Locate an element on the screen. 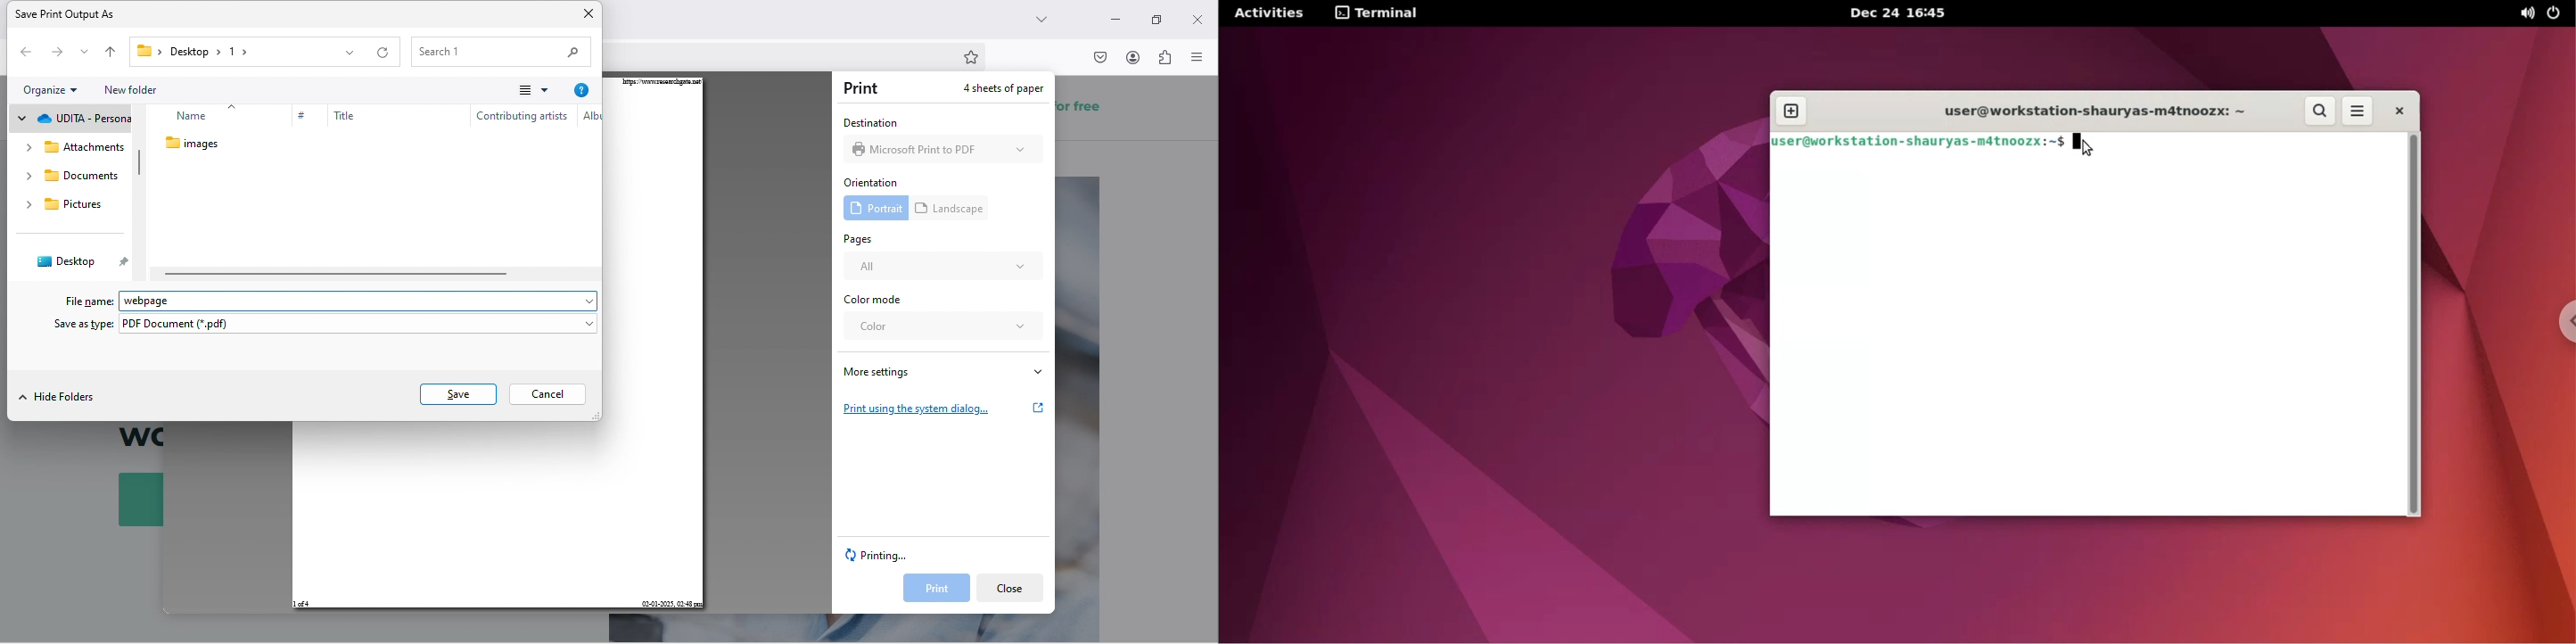 This screenshot has width=2576, height=644. minimize is located at coordinates (1113, 14).